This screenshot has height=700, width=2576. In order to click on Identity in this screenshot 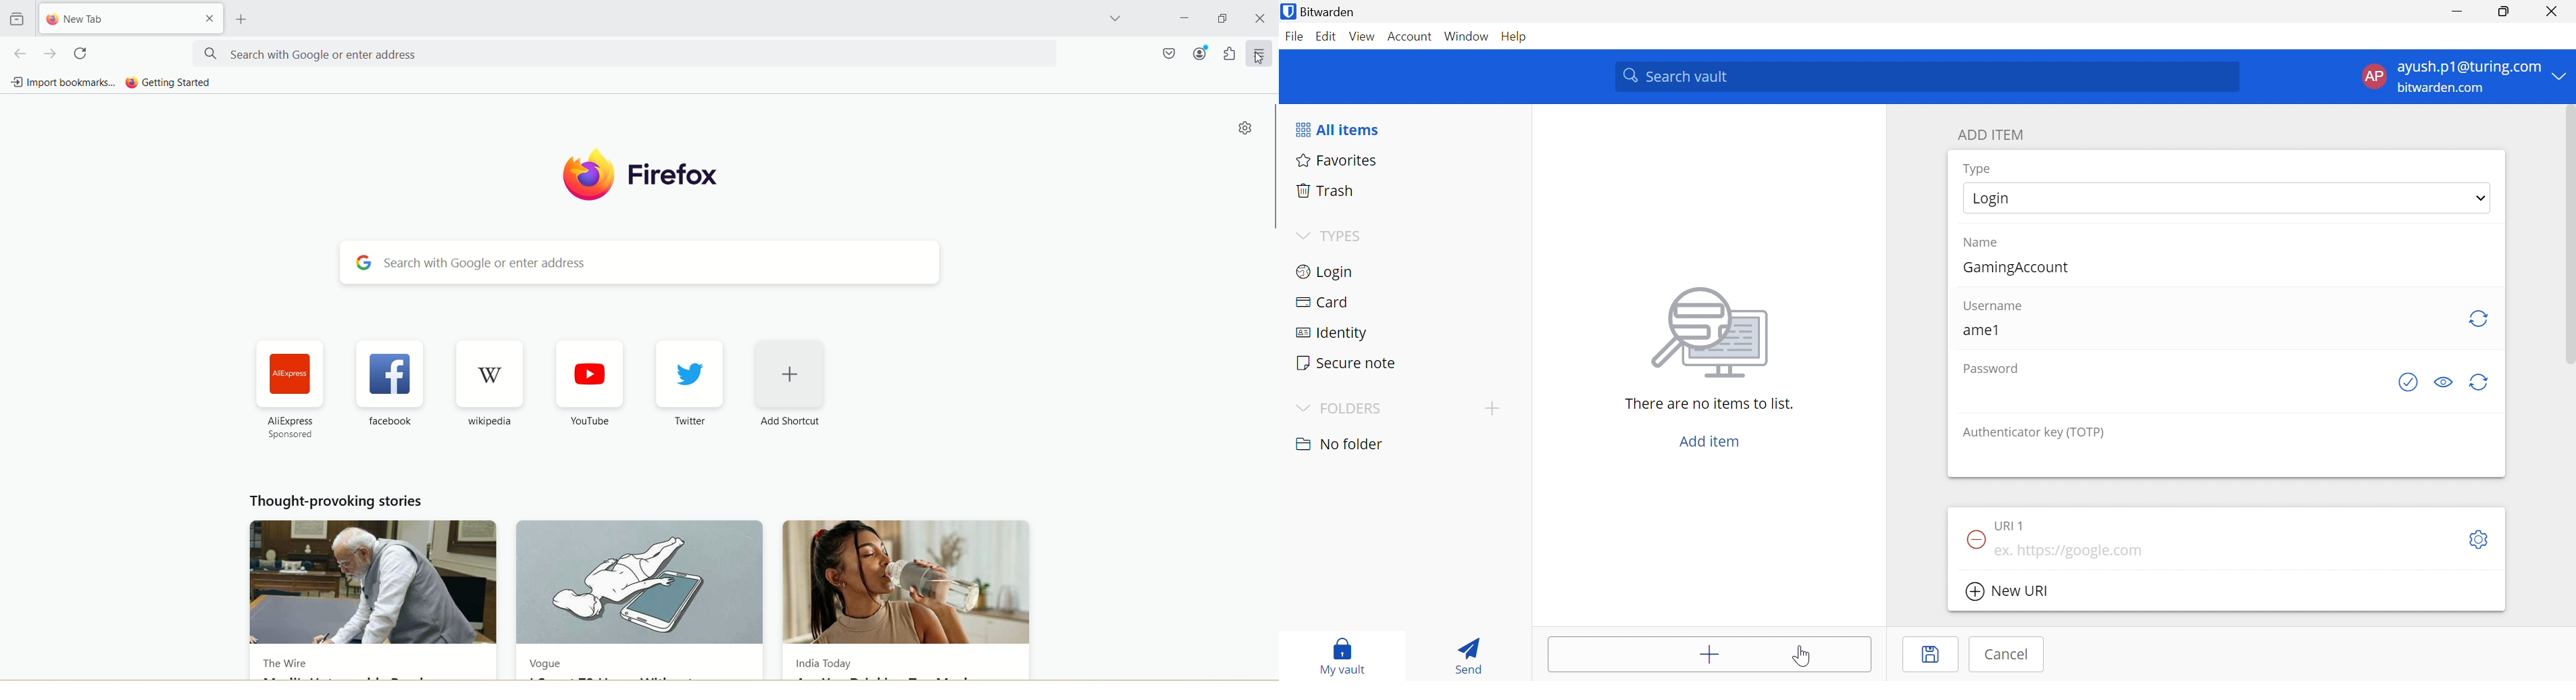, I will do `click(1333, 334)`.